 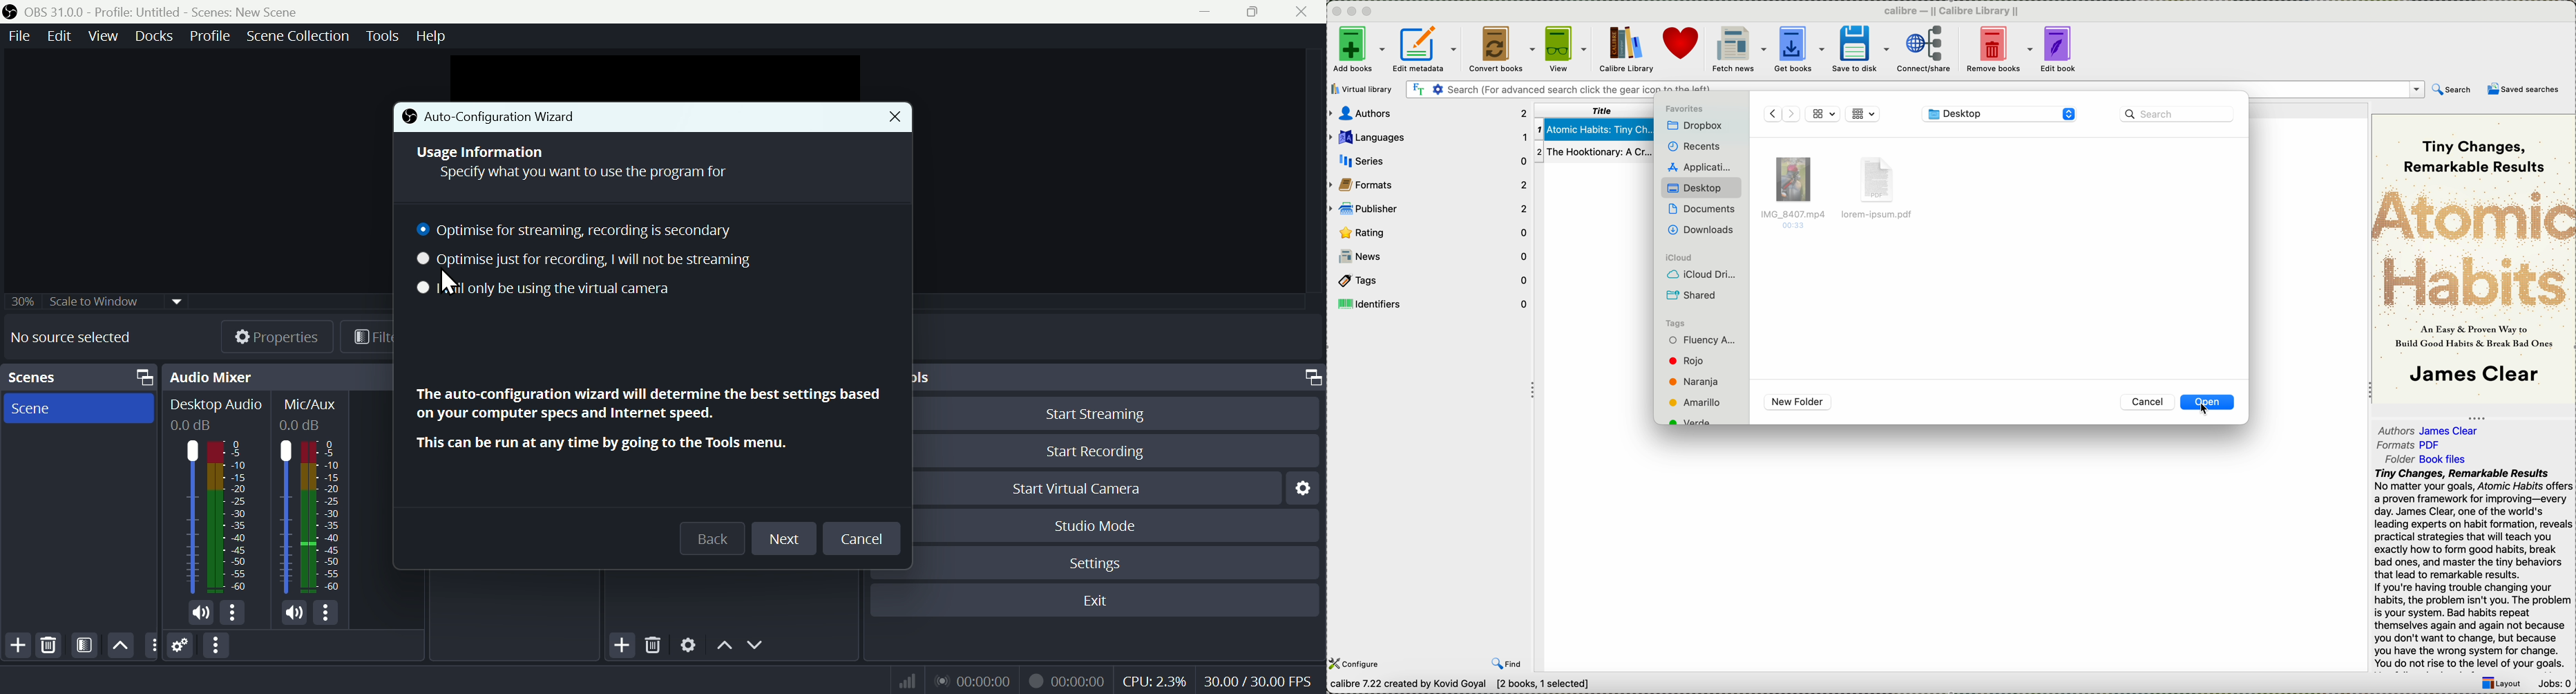 What do you see at coordinates (1261, 677) in the screenshot?
I see `30.00/60.00 FPS` at bounding box center [1261, 677].